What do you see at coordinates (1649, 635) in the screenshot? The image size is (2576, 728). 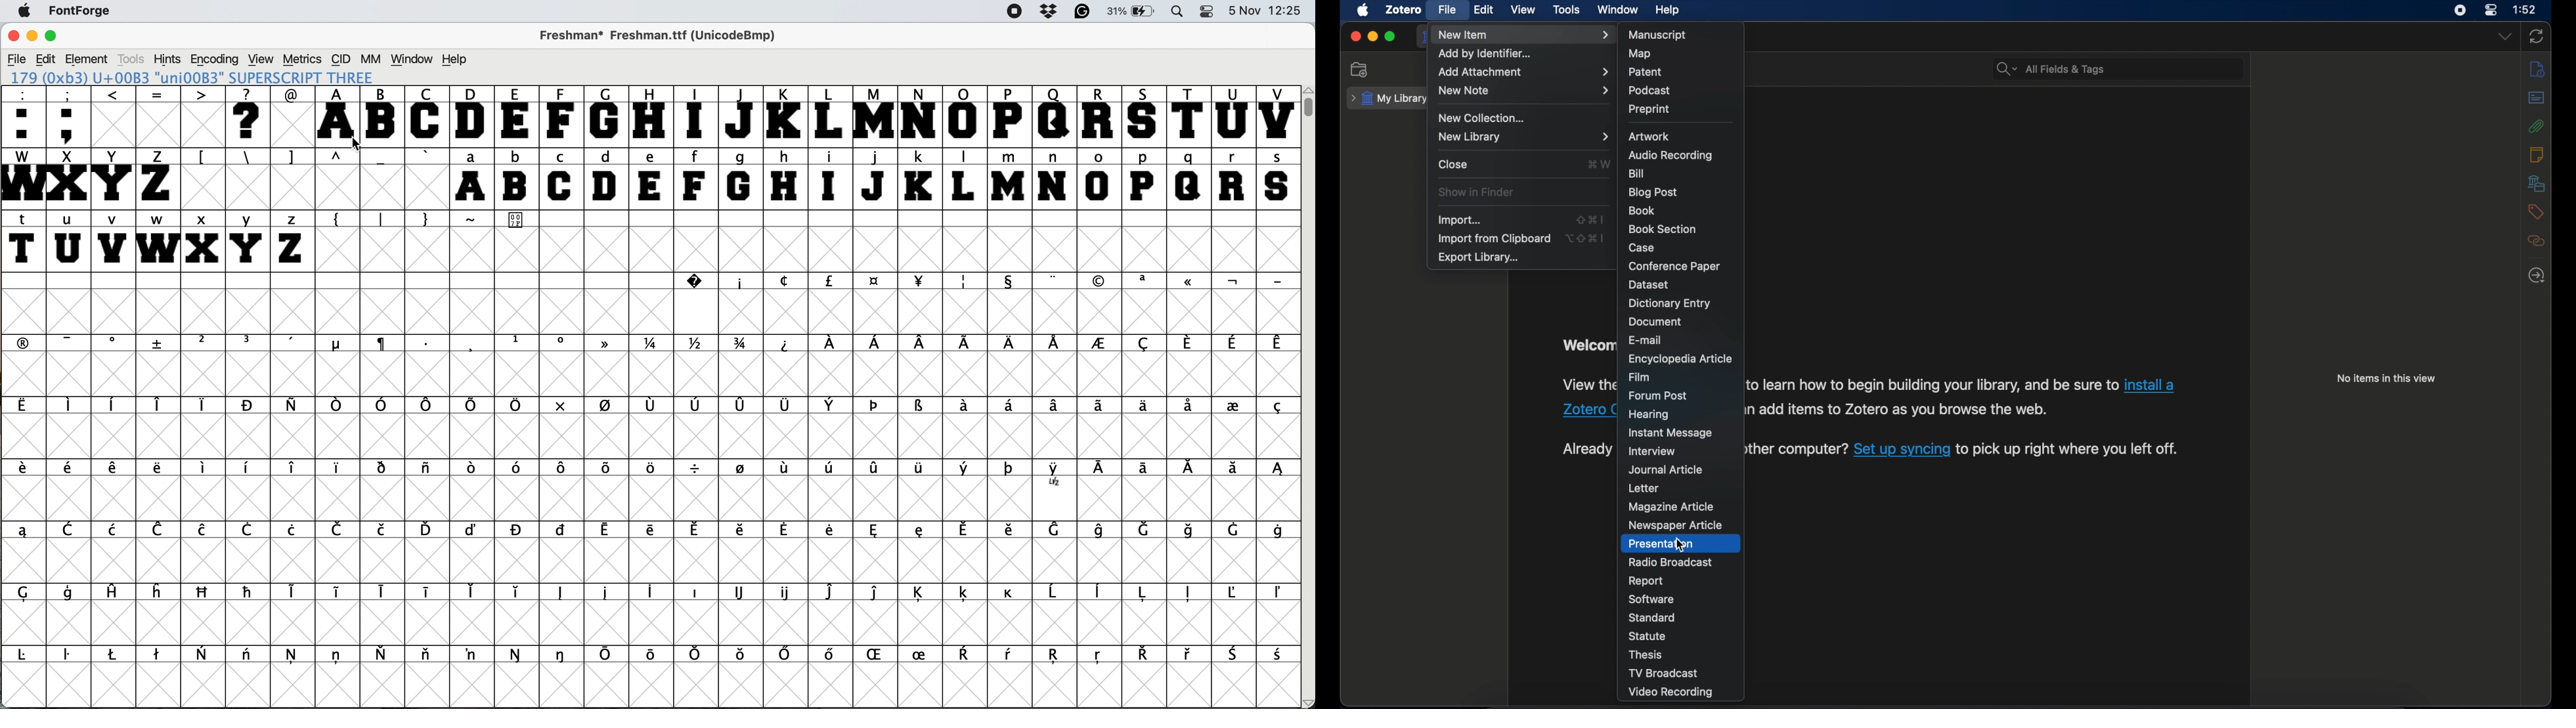 I see `statue` at bounding box center [1649, 635].